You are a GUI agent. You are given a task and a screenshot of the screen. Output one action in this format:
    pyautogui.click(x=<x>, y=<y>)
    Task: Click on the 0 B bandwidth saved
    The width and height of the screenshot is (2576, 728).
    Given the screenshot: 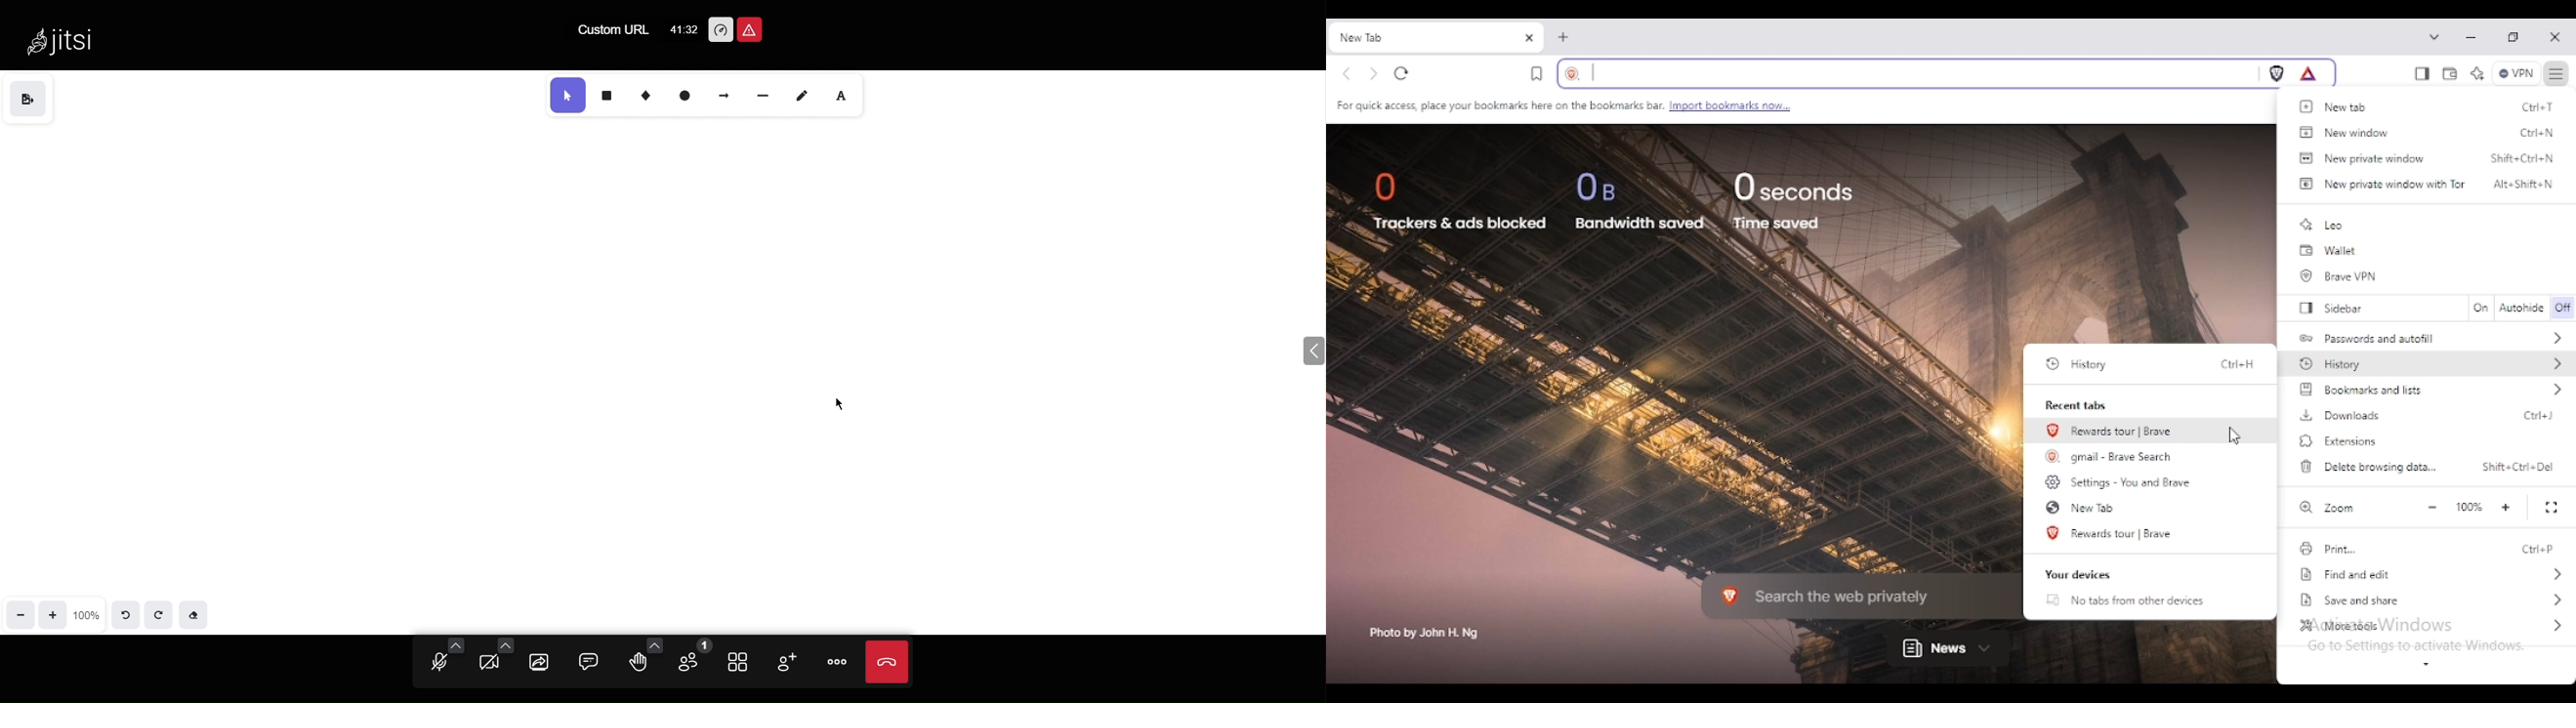 What is the action you would take?
    pyautogui.click(x=1641, y=200)
    